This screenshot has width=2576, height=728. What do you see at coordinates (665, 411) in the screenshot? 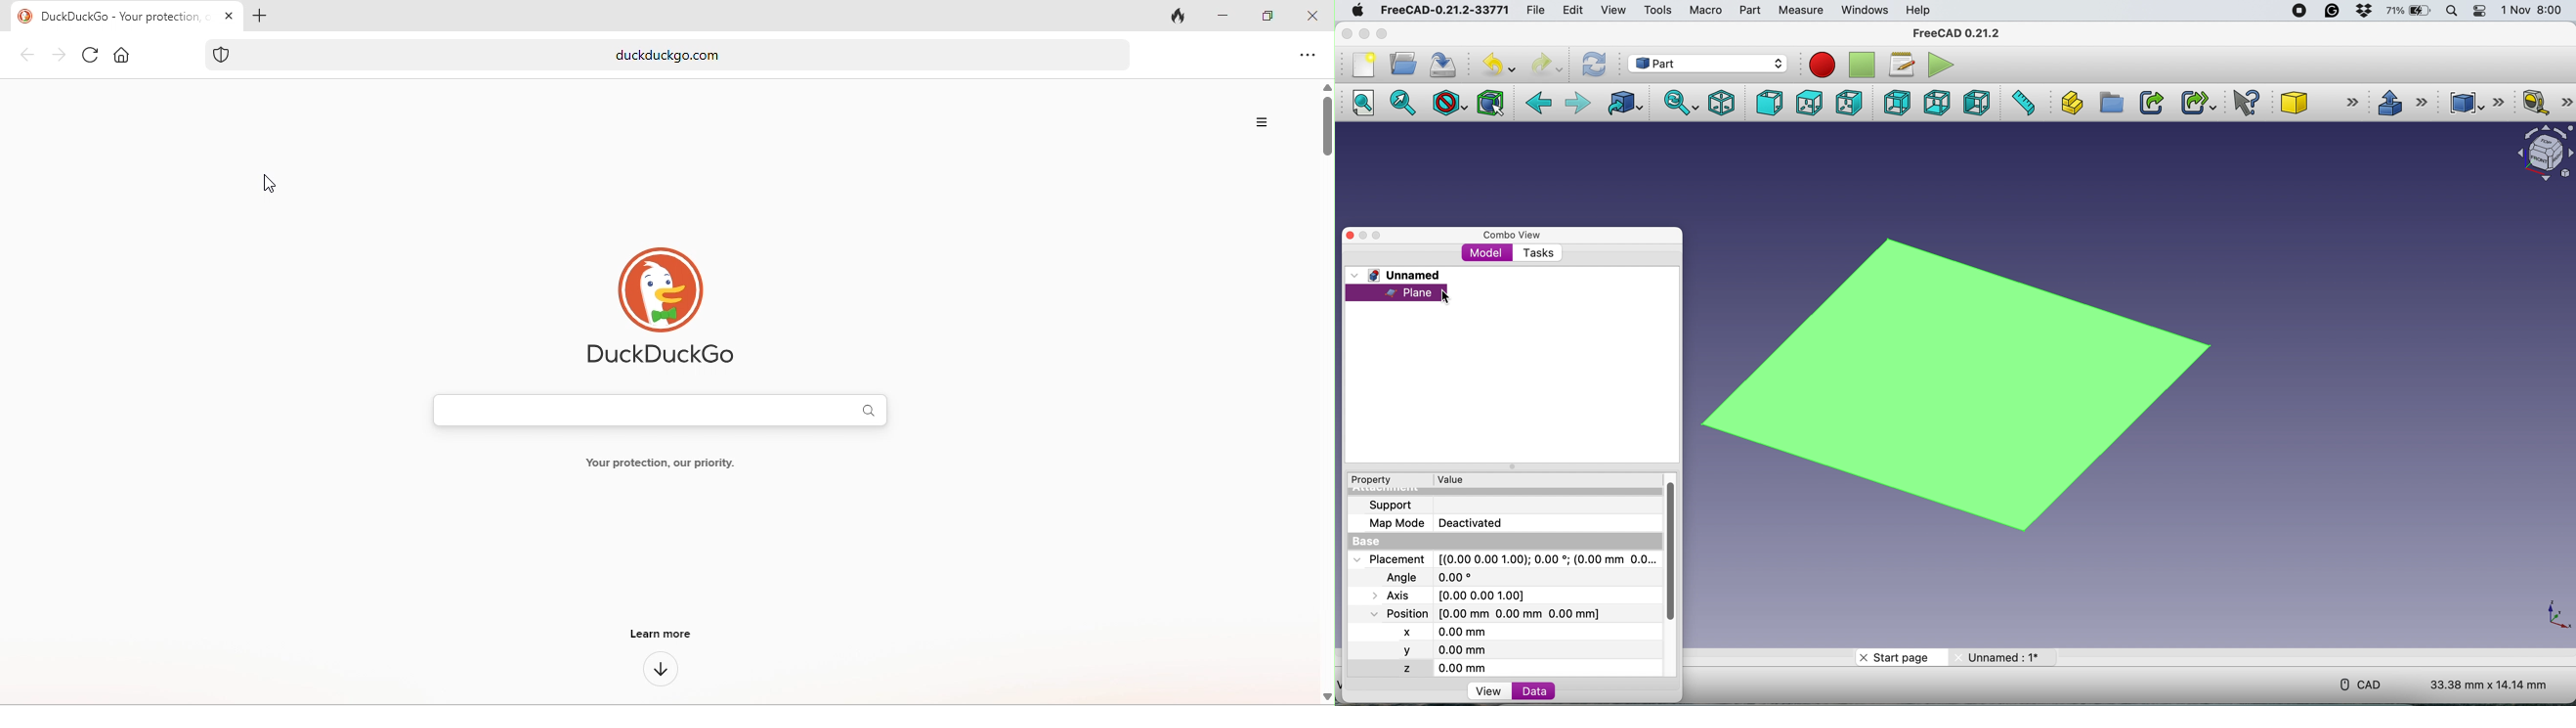
I see `search bar` at bounding box center [665, 411].